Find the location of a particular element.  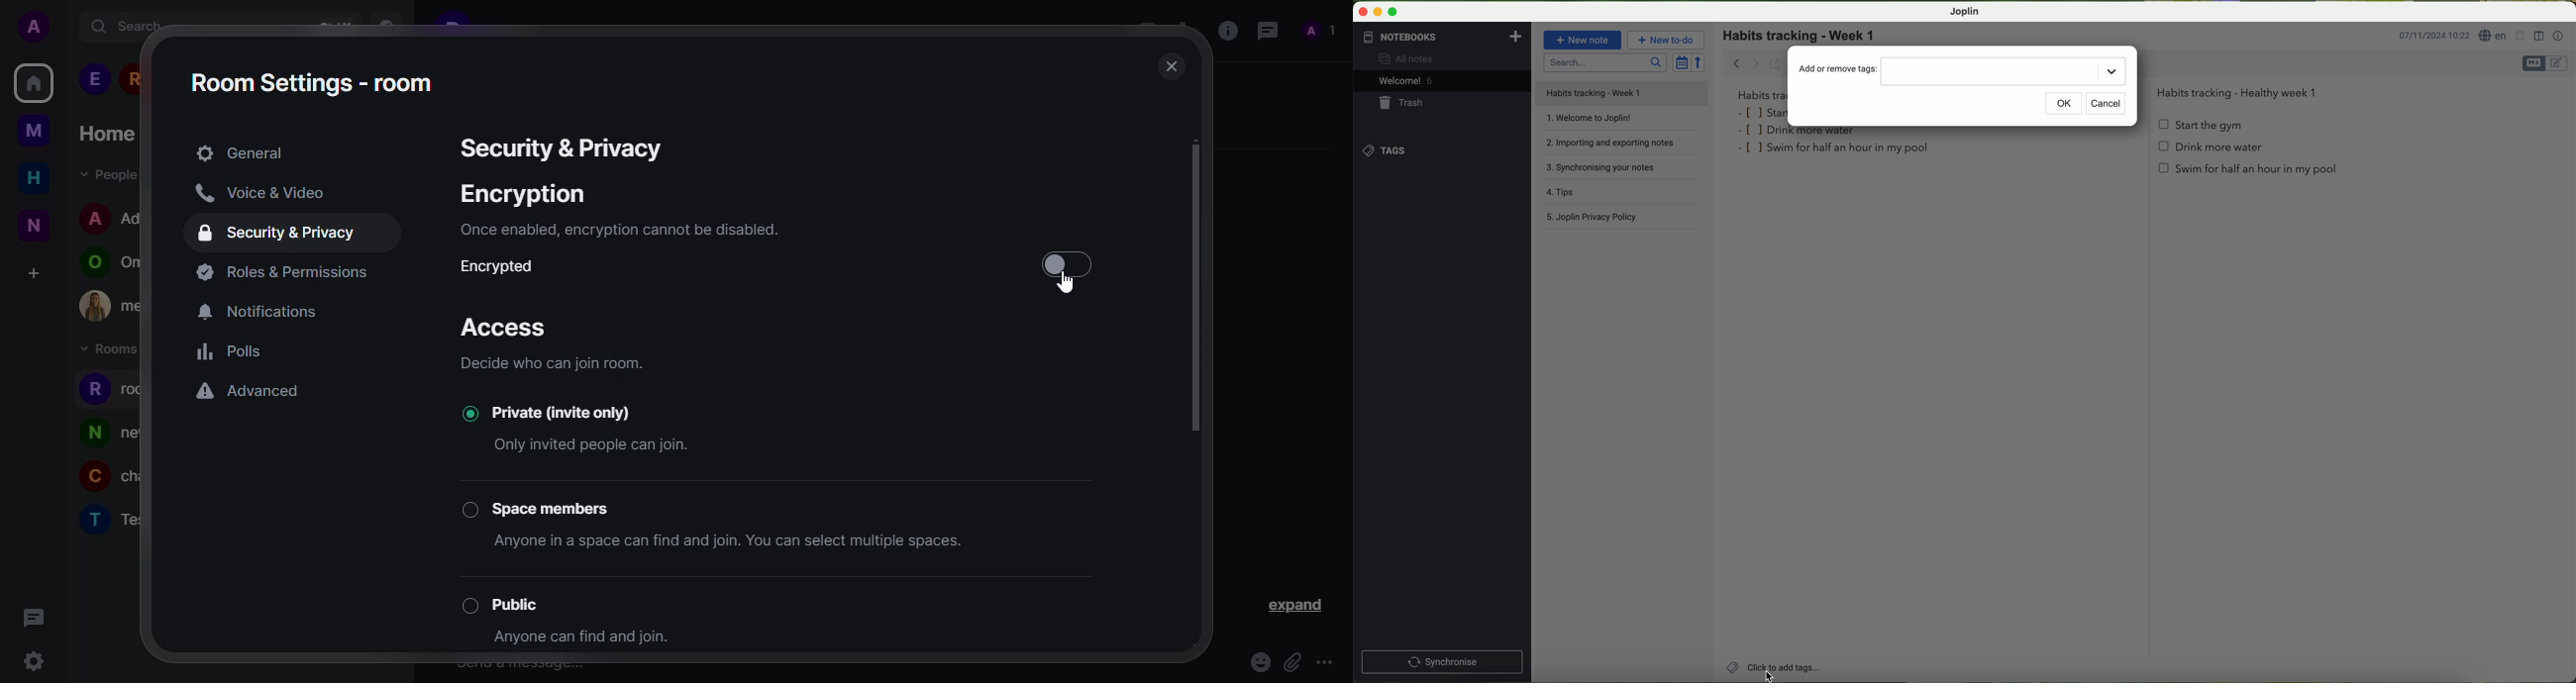

Joplin is located at coordinates (1964, 12).